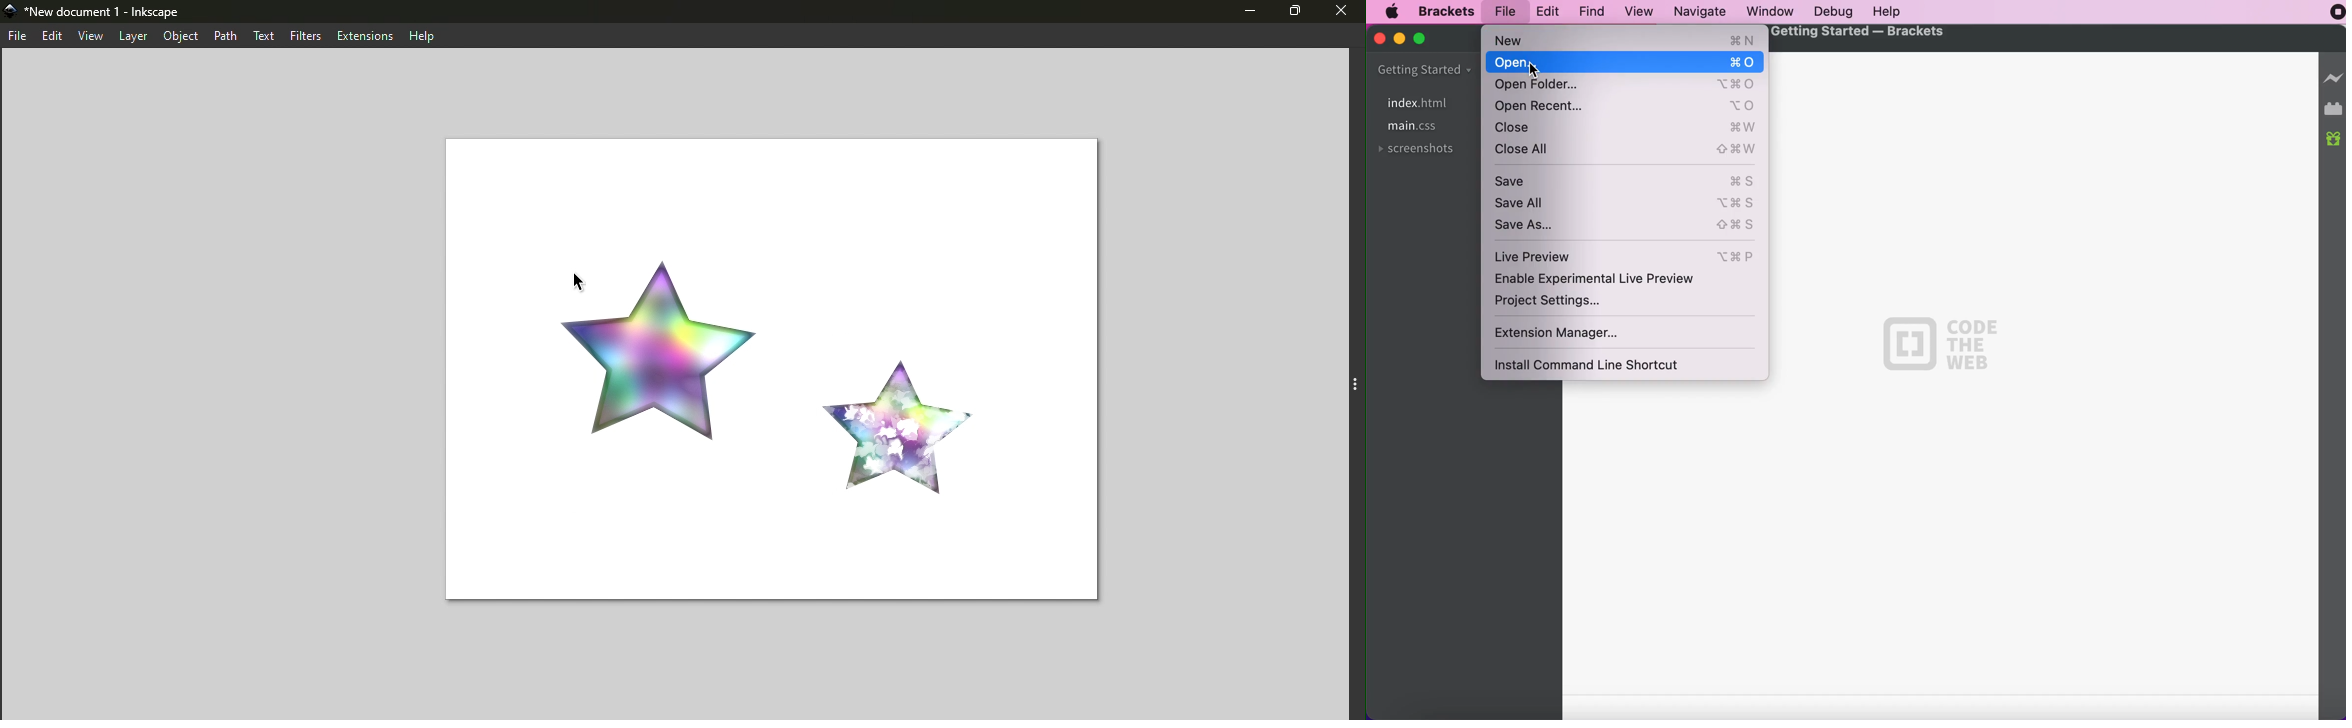  I want to click on view, so click(1641, 10).